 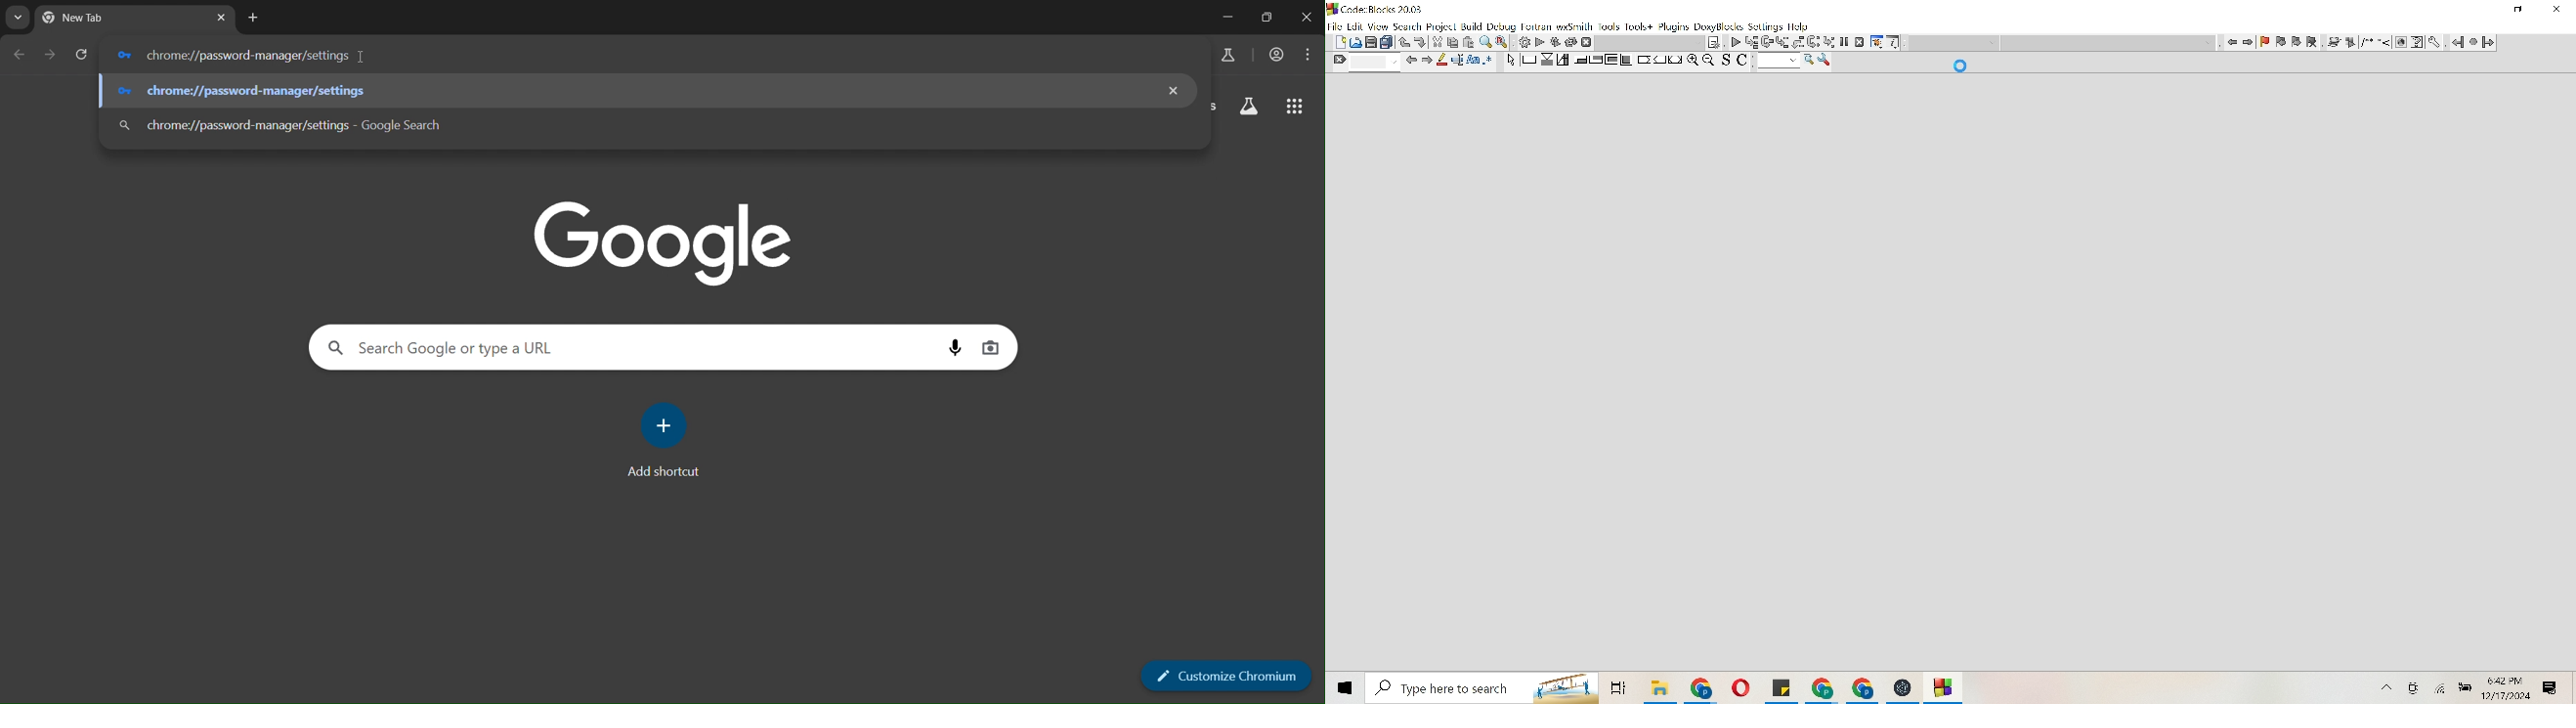 What do you see at coordinates (1298, 108) in the screenshot?
I see `google apps` at bounding box center [1298, 108].